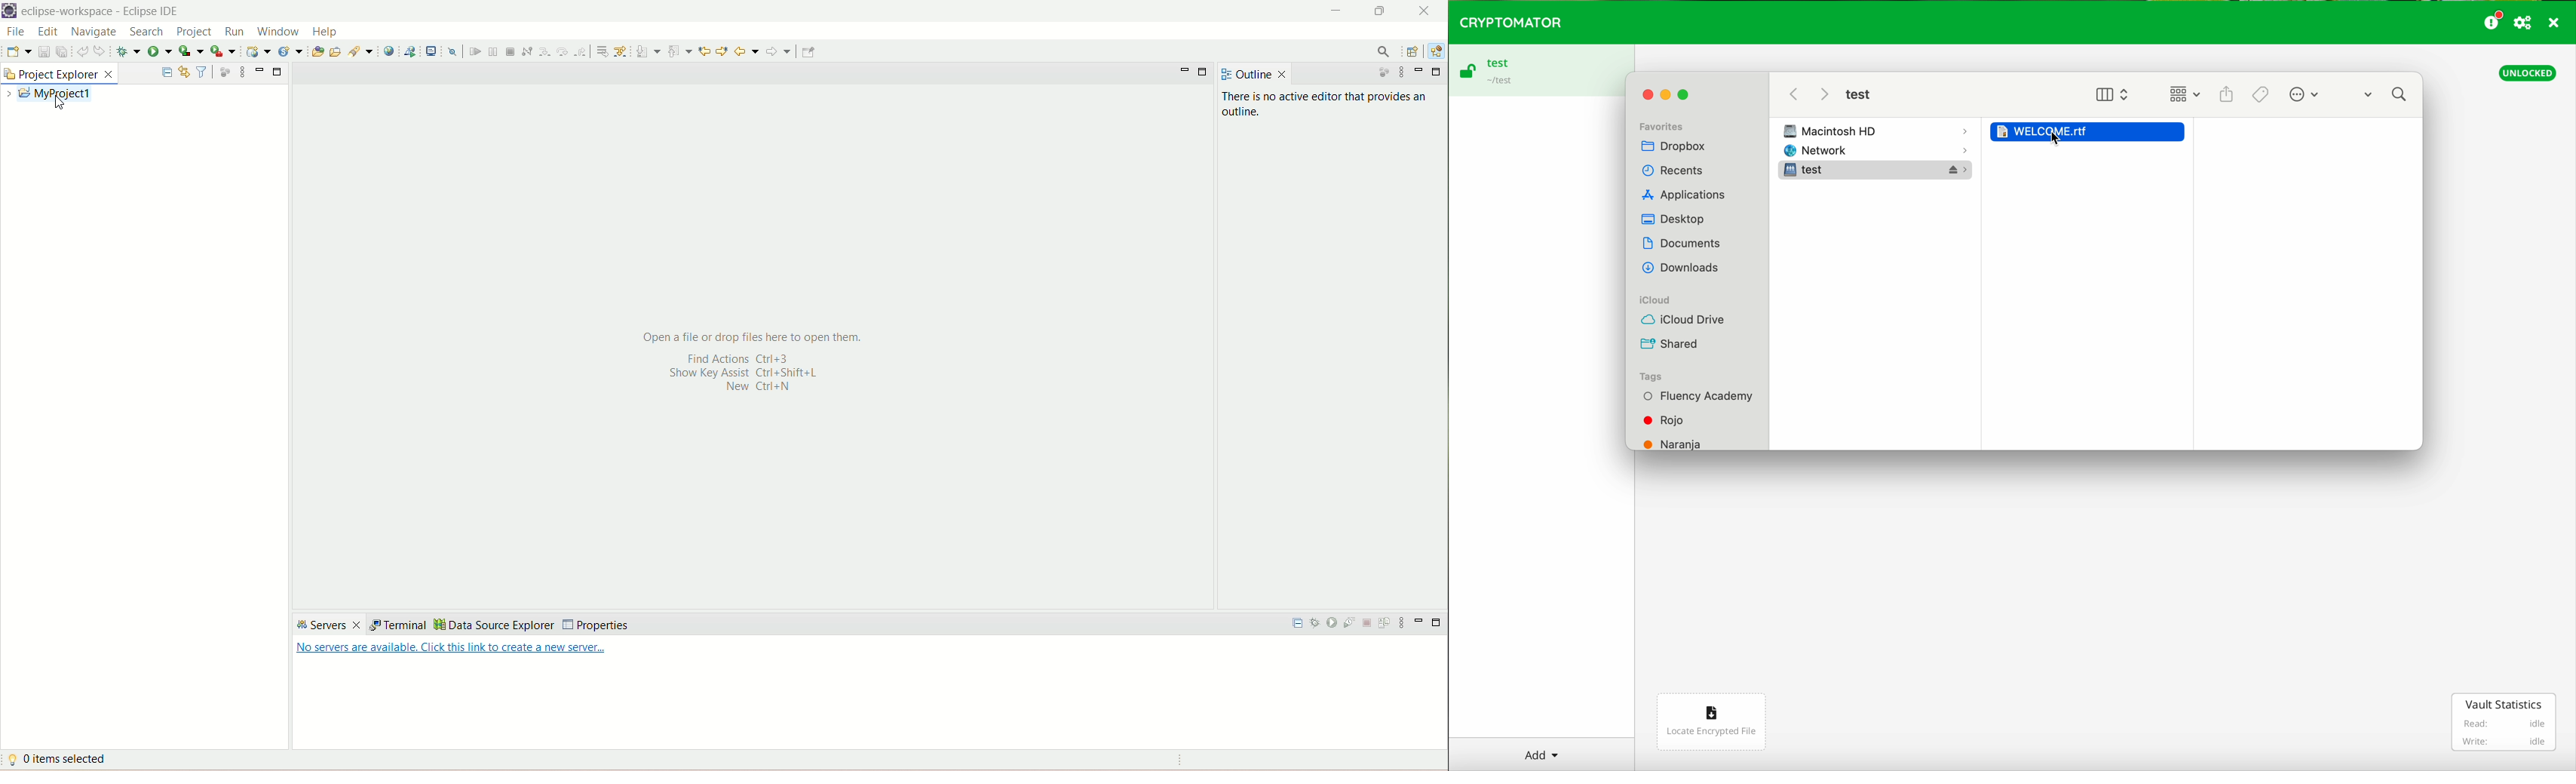 Image resolution: width=2576 pixels, height=784 pixels. What do you see at coordinates (235, 32) in the screenshot?
I see `run` at bounding box center [235, 32].